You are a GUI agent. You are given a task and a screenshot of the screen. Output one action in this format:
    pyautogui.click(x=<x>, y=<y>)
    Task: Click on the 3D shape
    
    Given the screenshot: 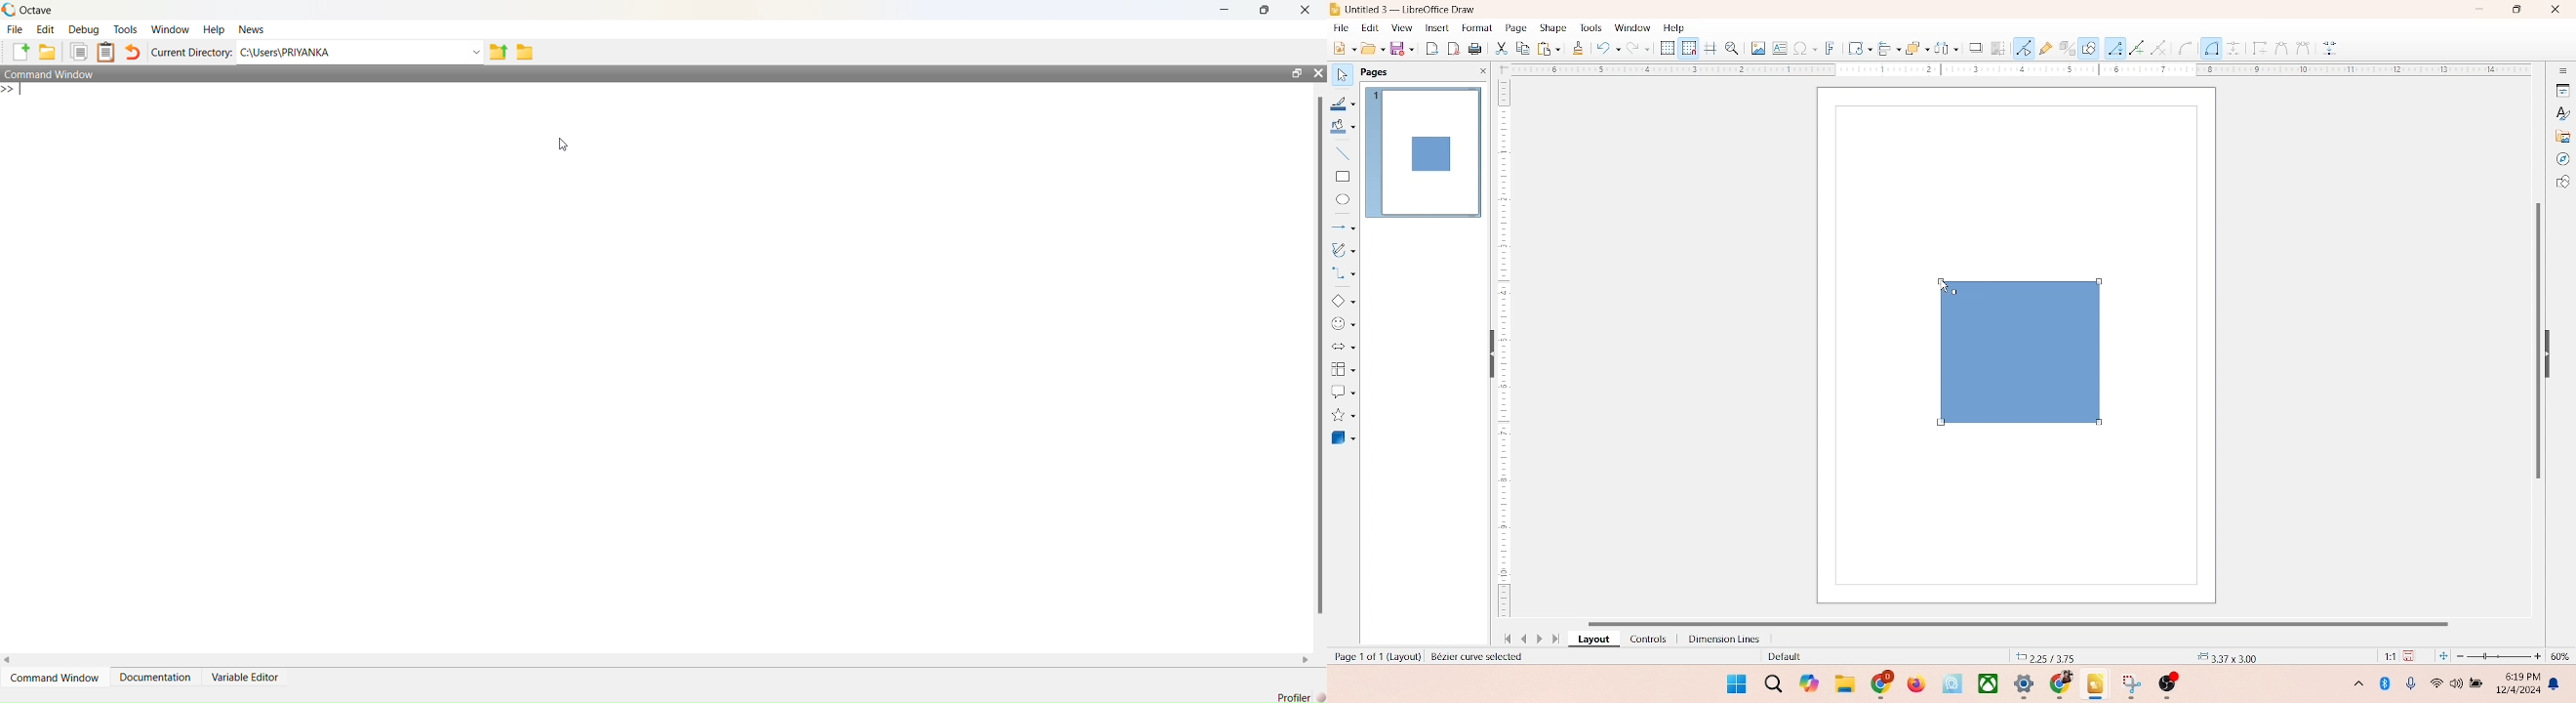 What is the action you would take?
    pyautogui.click(x=1344, y=437)
    